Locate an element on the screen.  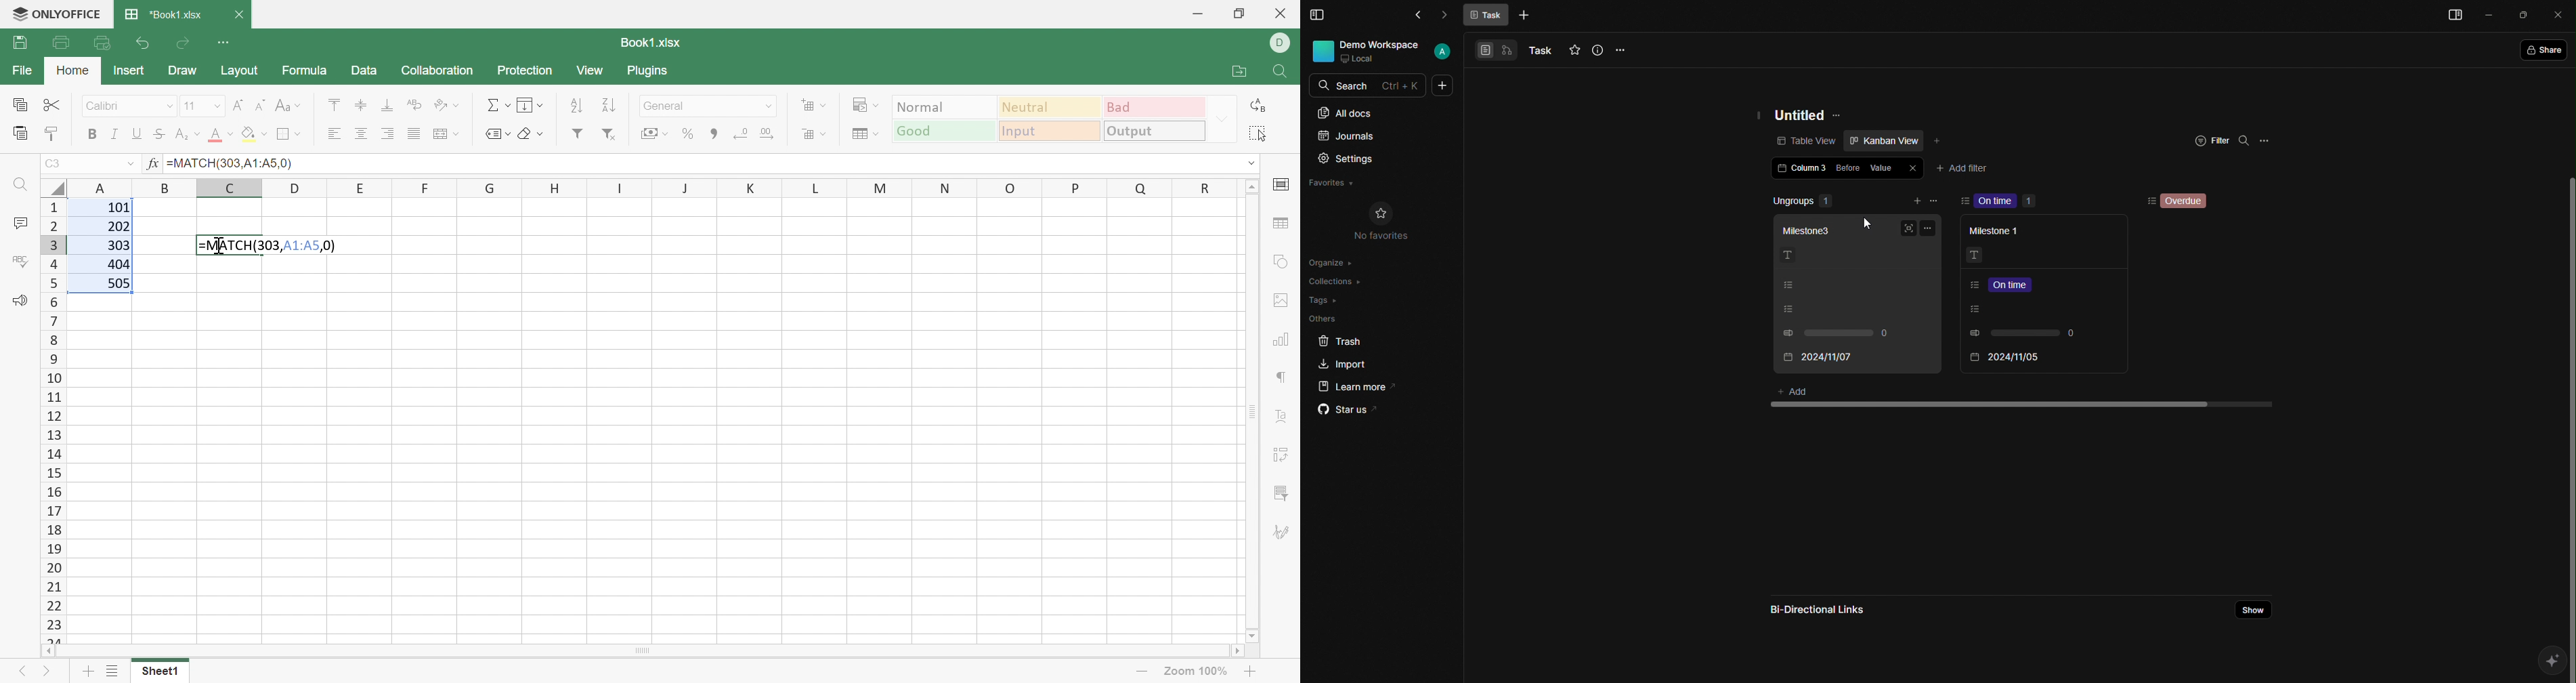
fx is located at coordinates (153, 165).